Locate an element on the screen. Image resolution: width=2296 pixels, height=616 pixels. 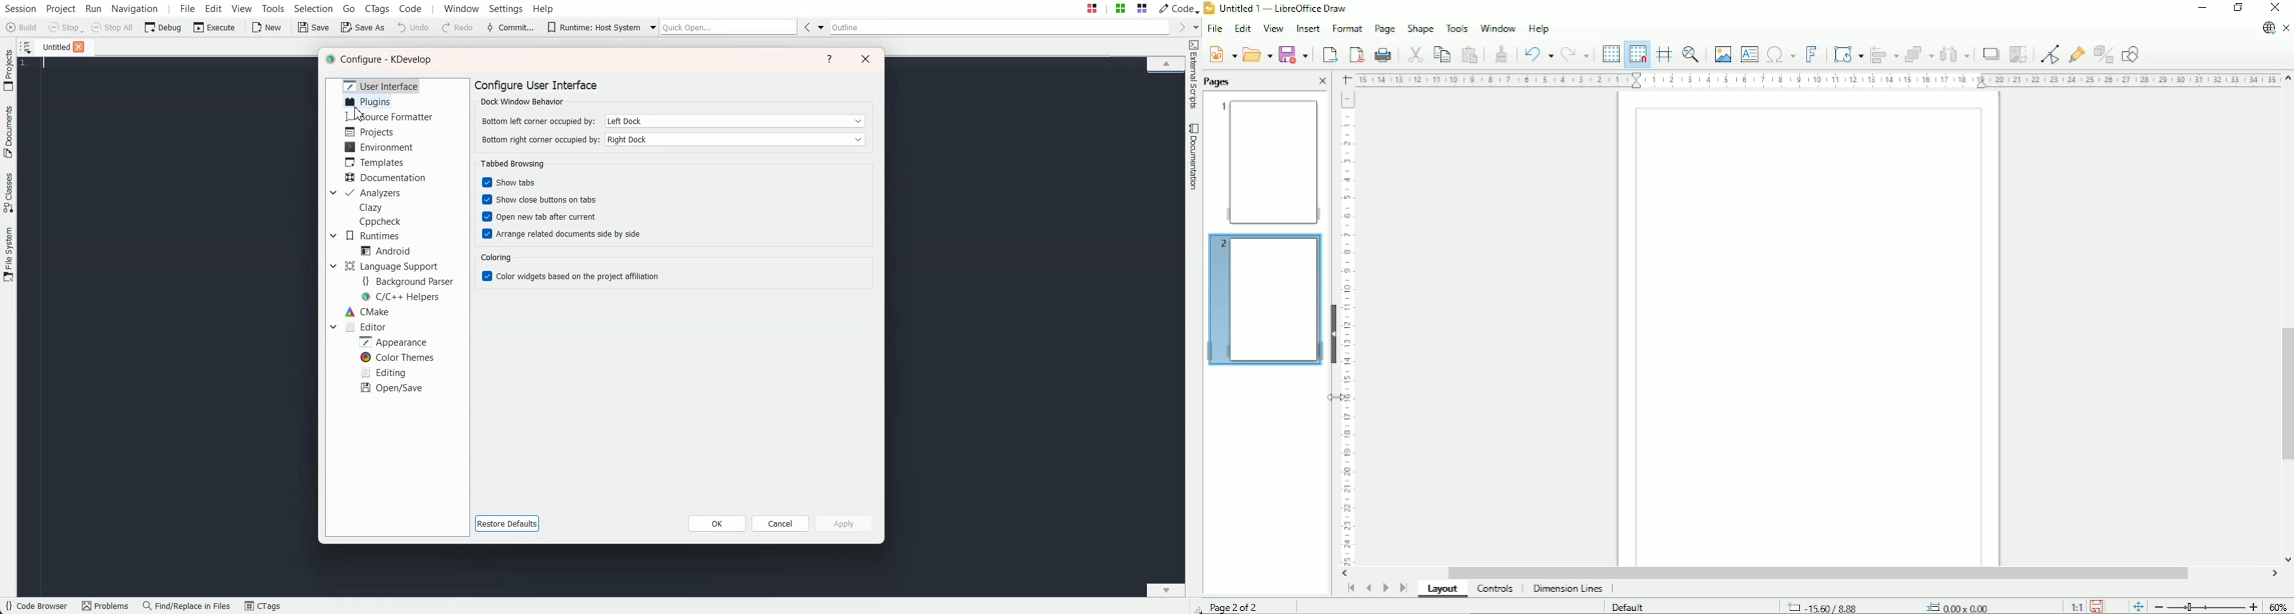
Cursor is located at coordinates (1339, 397).